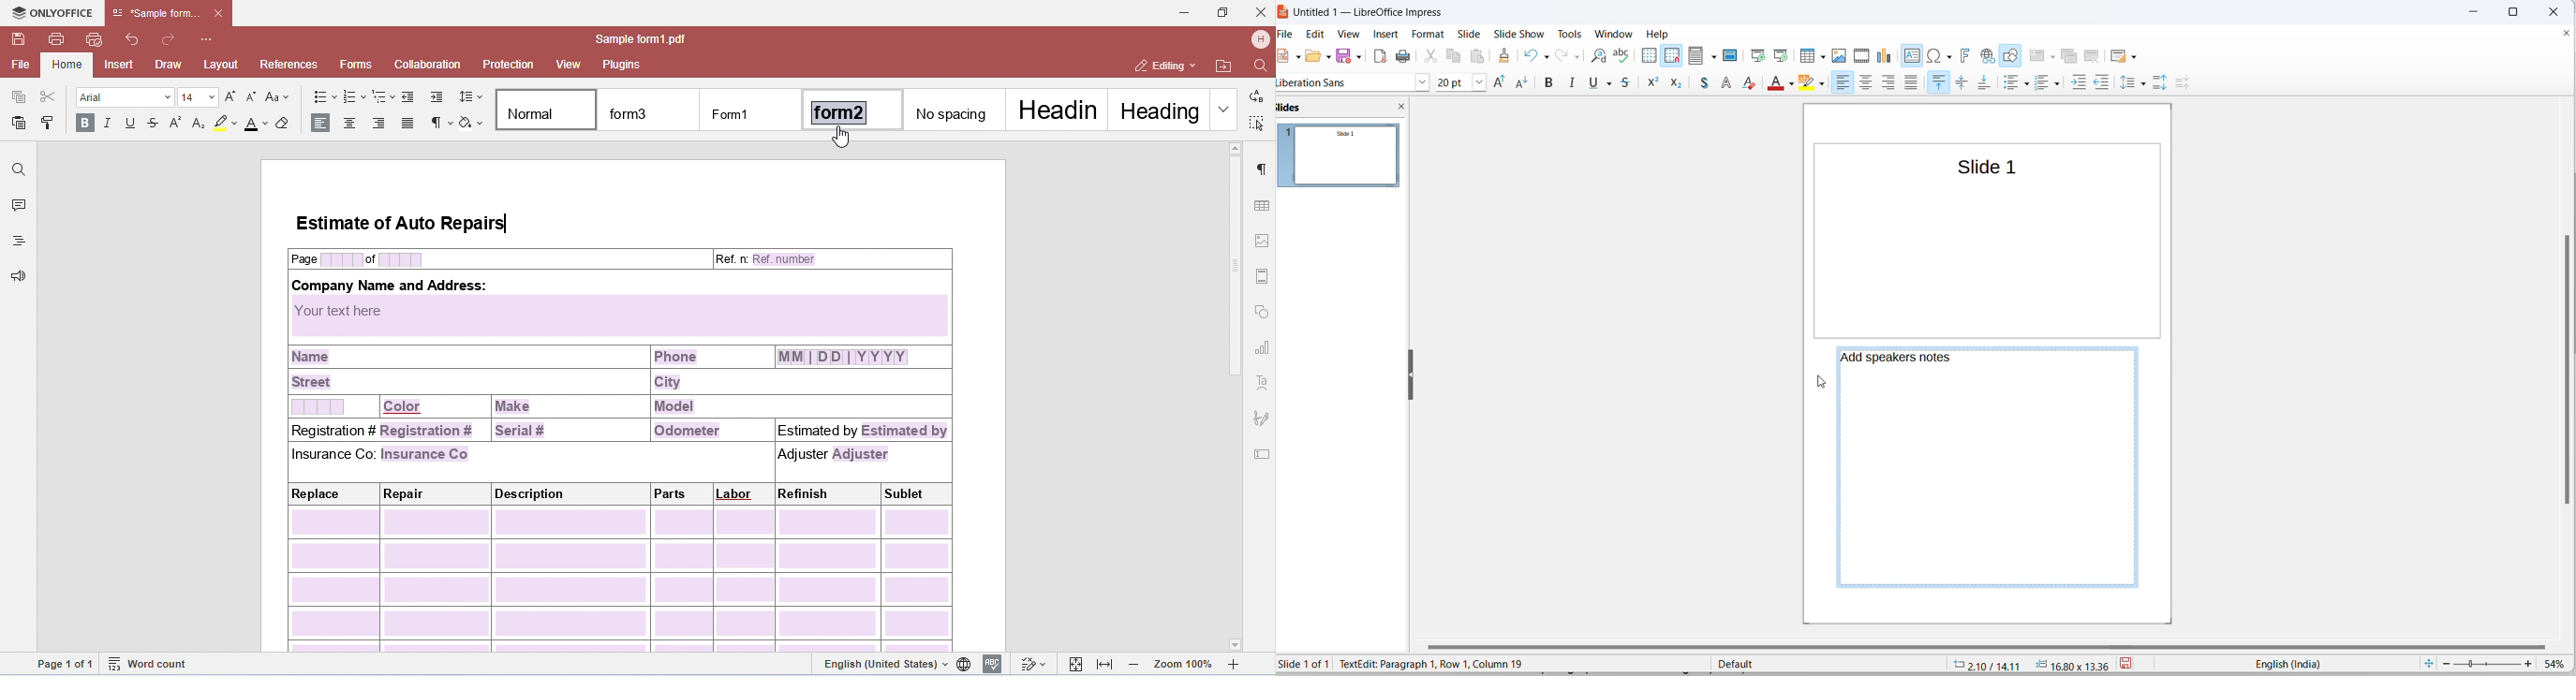 This screenshot has height=700, width=2576. I want to click on spellings , so click(1625, 56).